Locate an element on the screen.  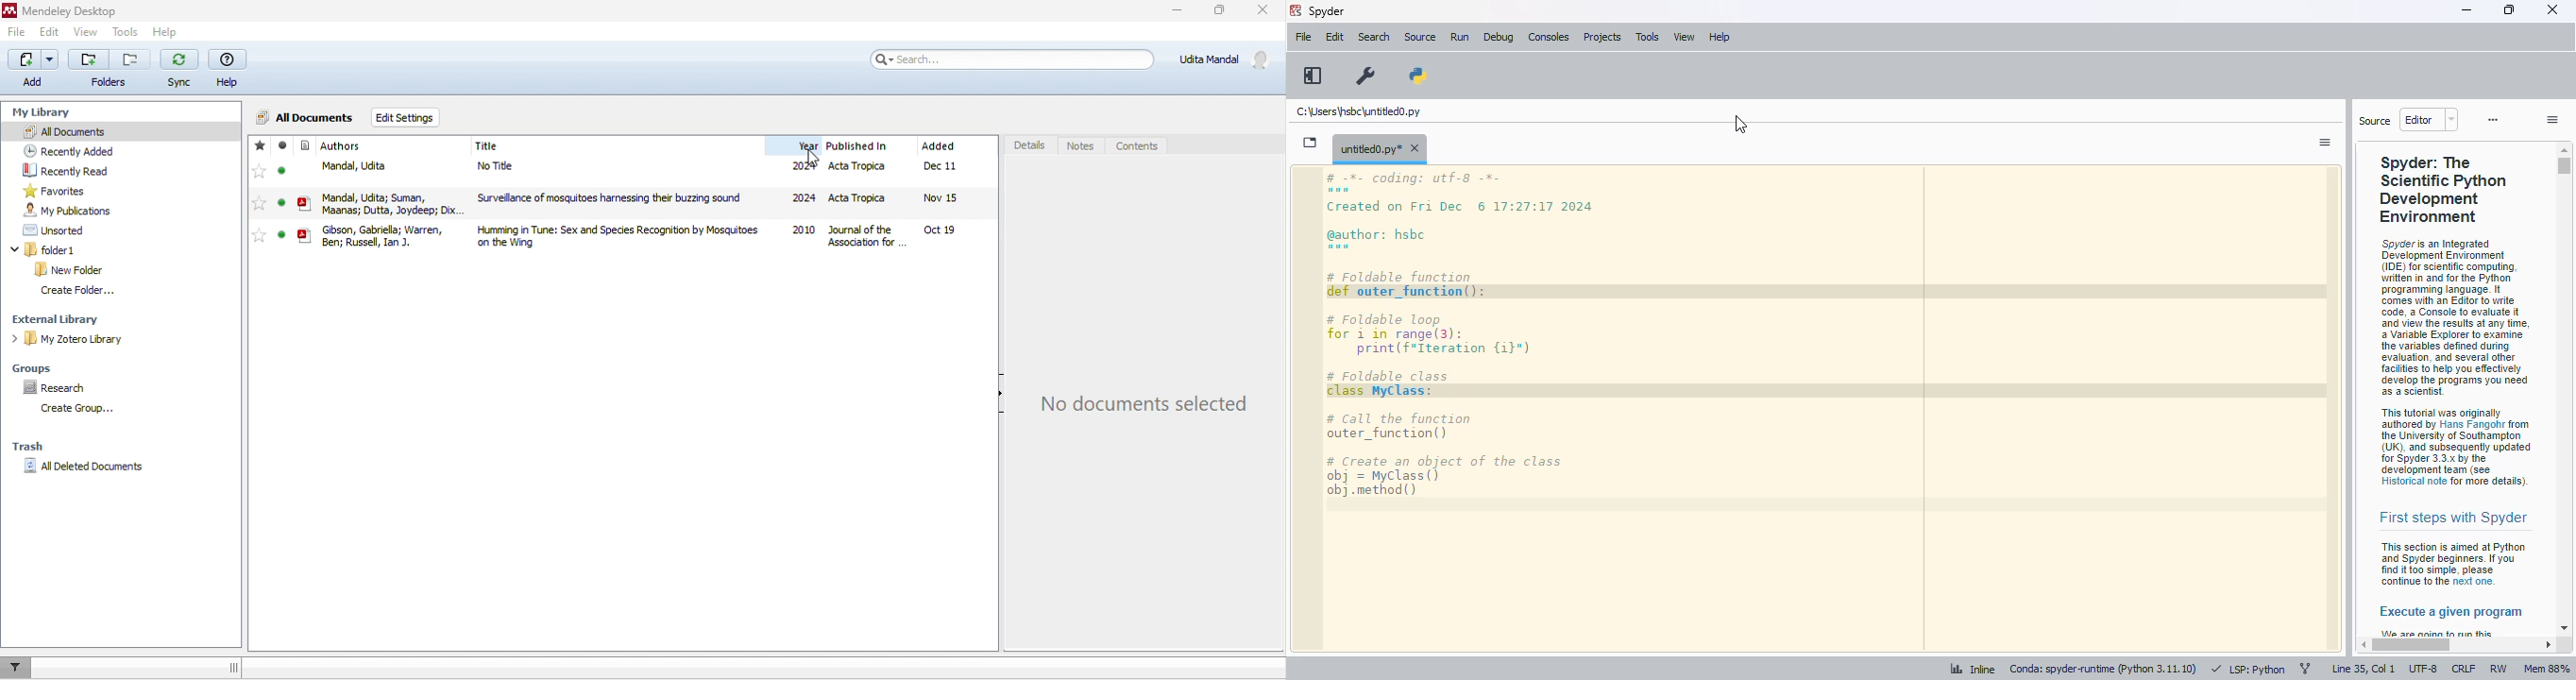
search is located at coordinates (1375, 37).